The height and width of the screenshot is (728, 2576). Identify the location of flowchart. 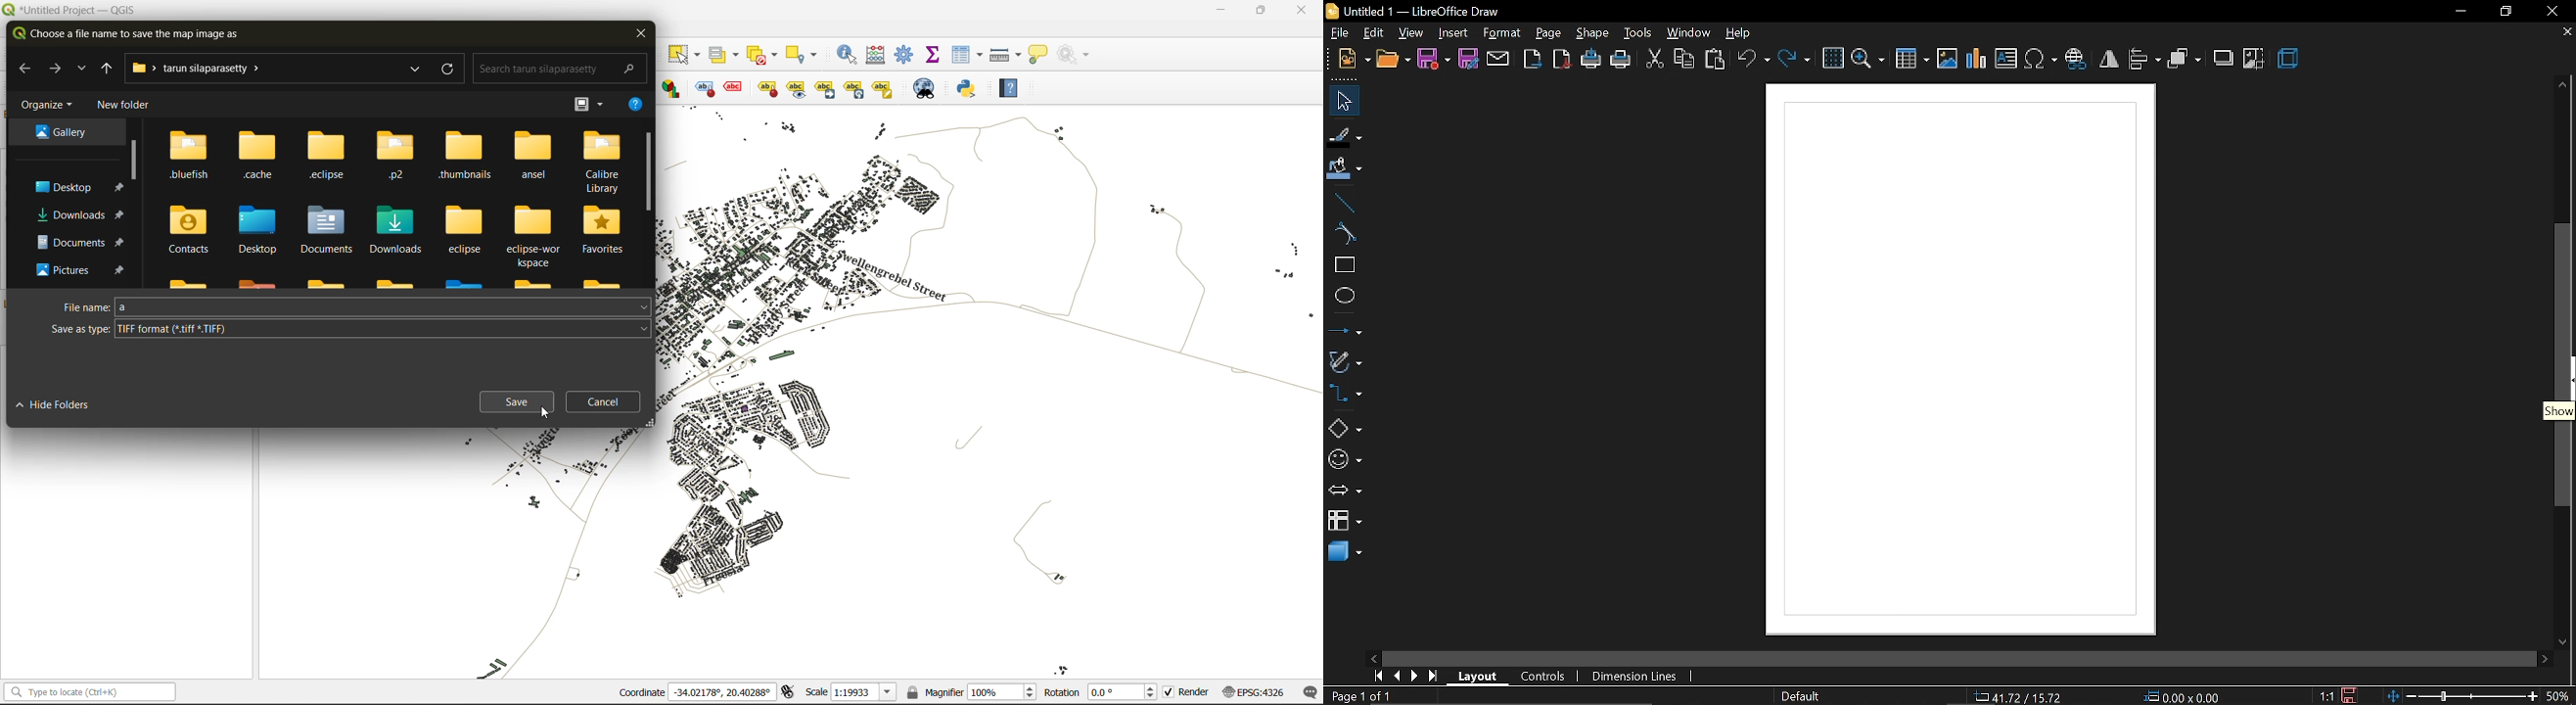
(1344, 519).